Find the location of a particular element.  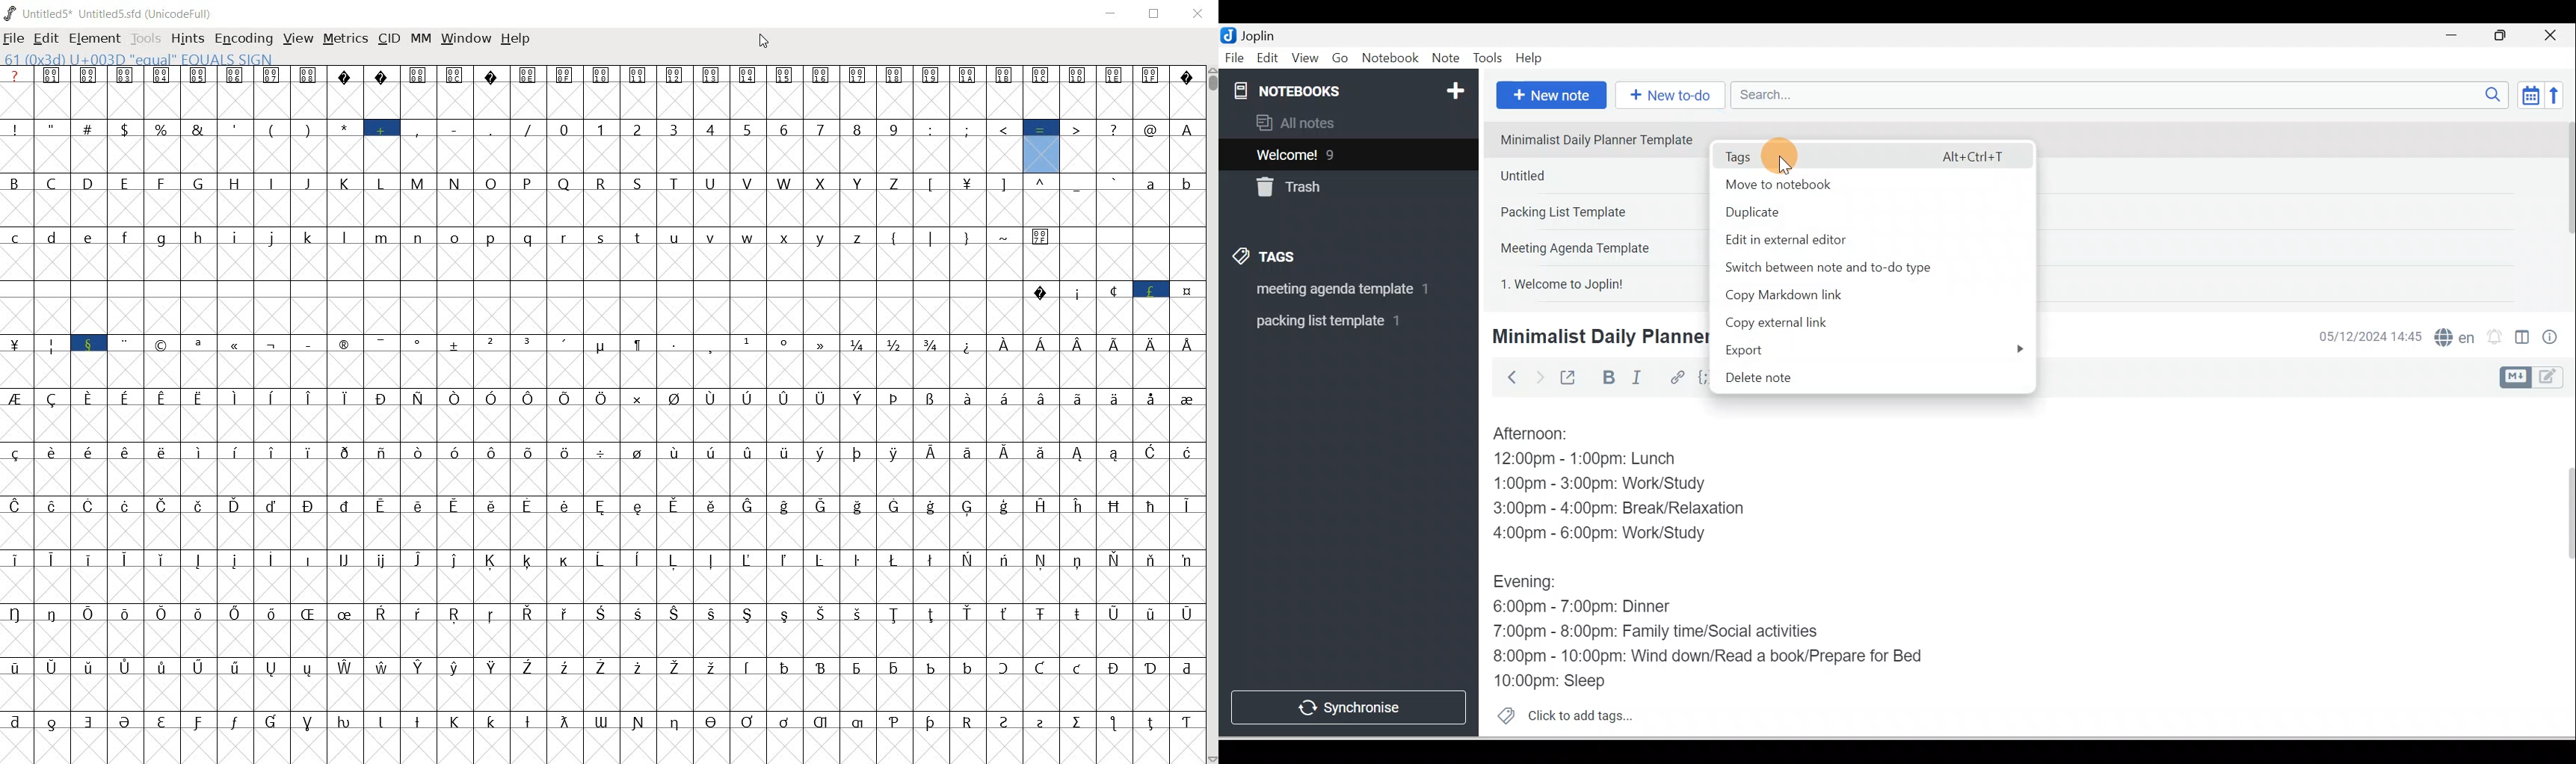

Back is located at coordinates (1506, 377).